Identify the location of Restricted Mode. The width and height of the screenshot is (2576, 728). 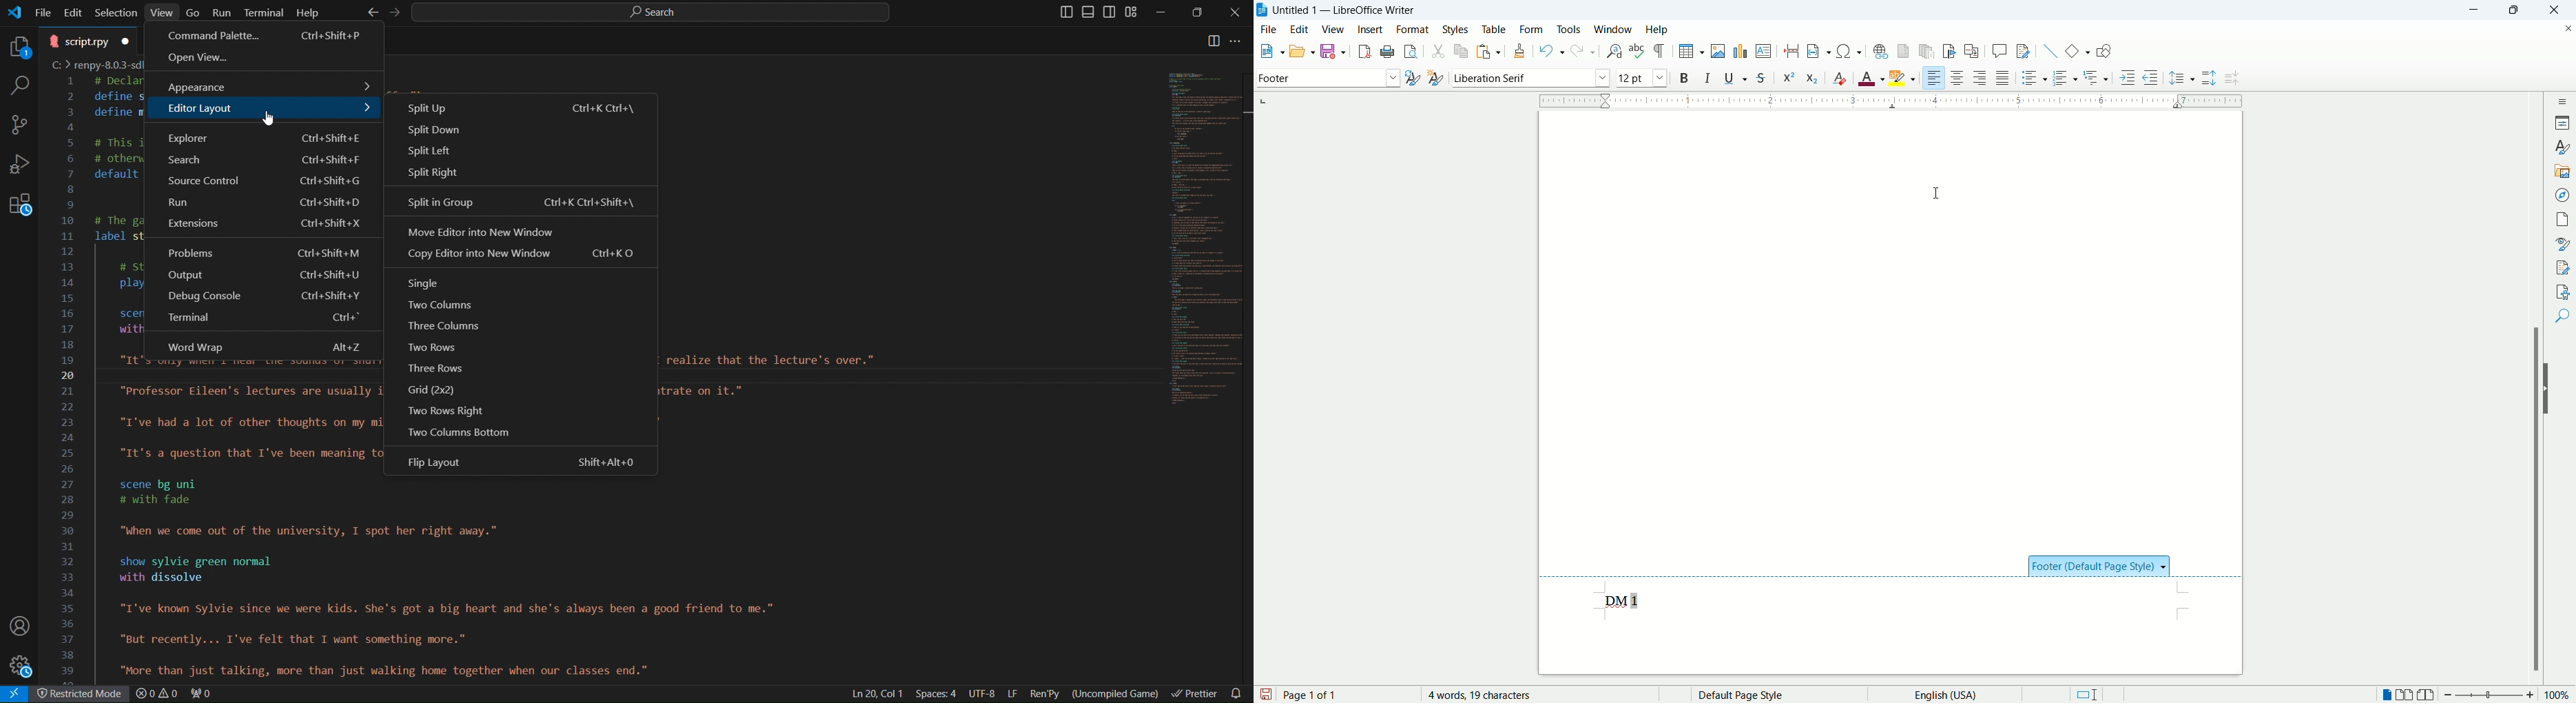
(83, 695).